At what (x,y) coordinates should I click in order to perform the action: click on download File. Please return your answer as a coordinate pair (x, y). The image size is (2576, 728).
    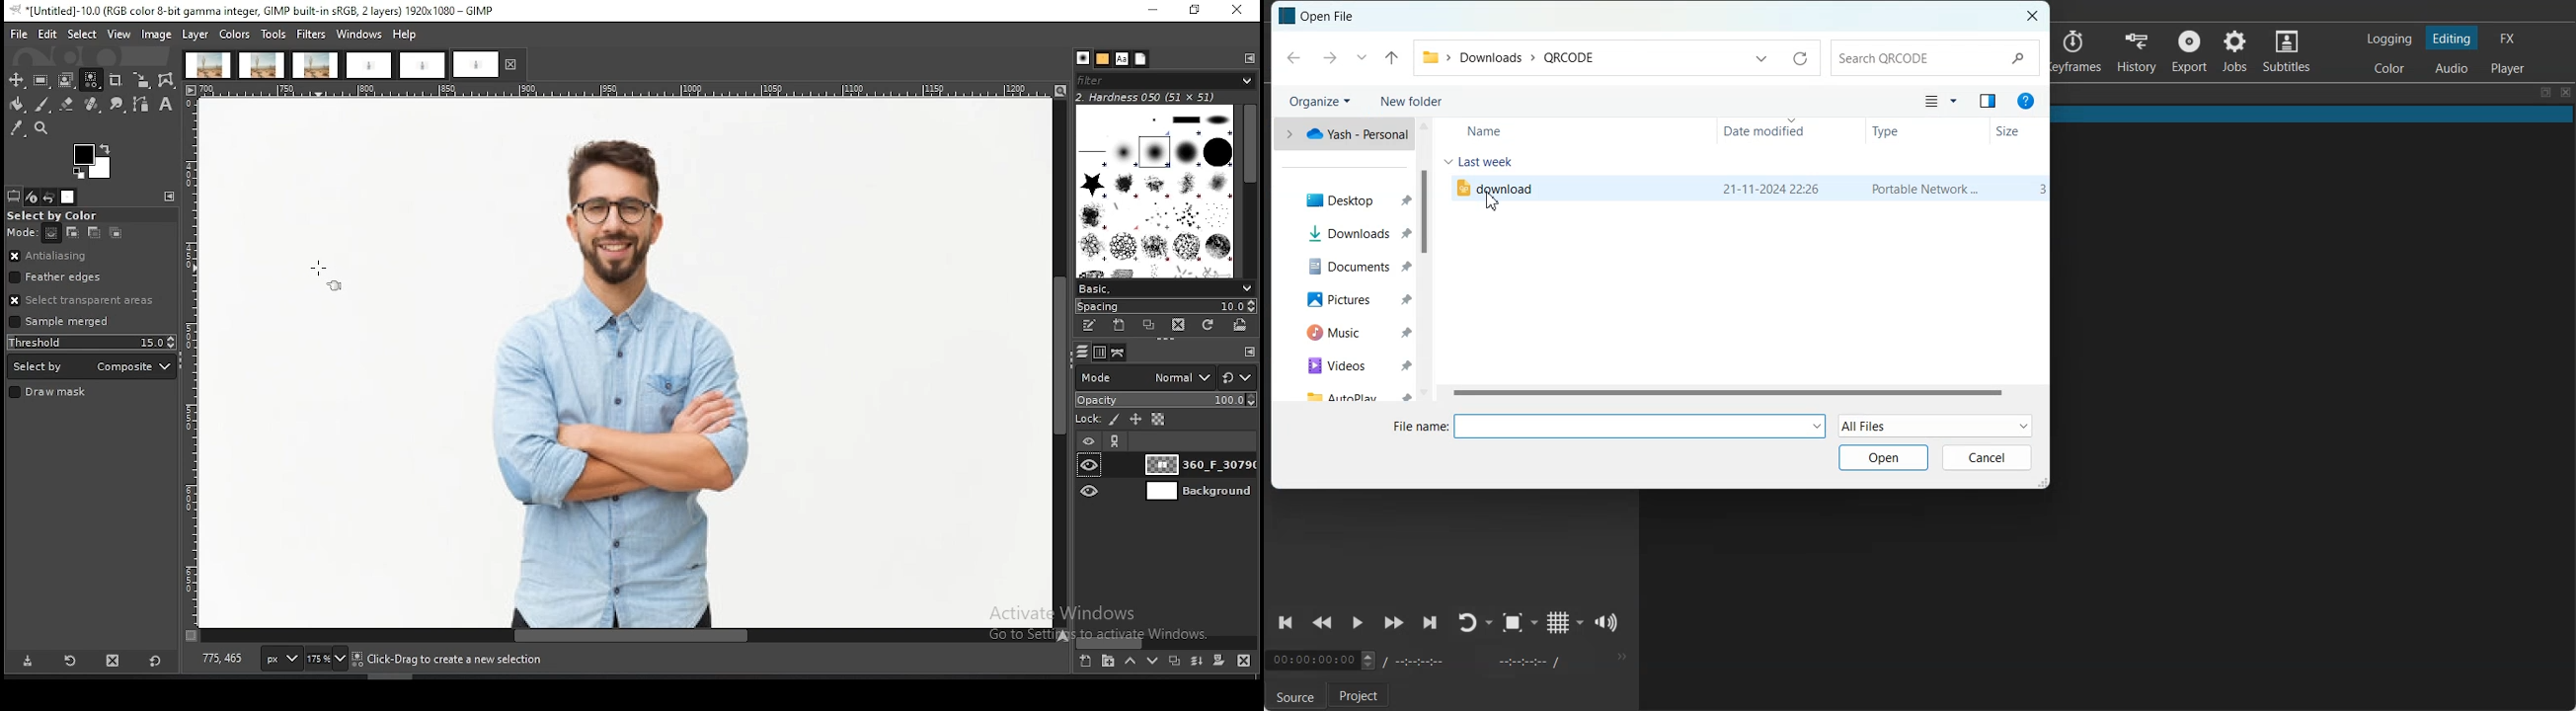
    Looking at the image, I should click on (1494, 187).